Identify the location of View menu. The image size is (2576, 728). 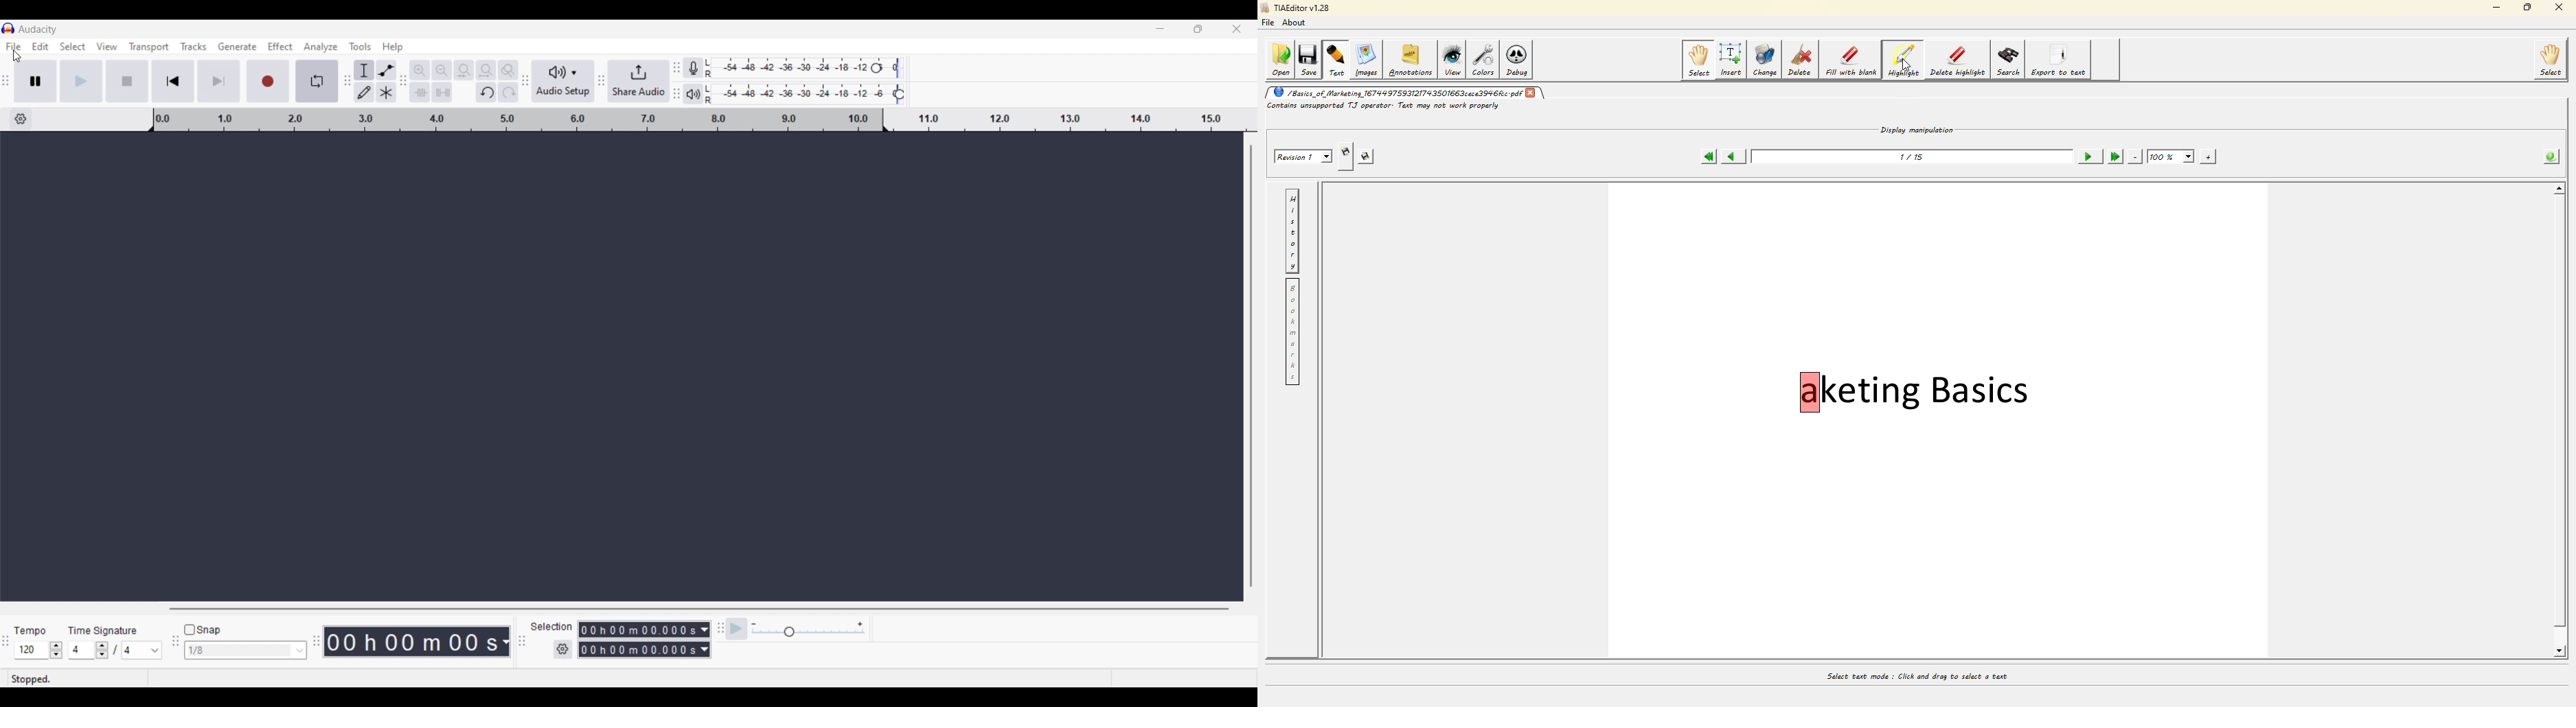
(107, 46).